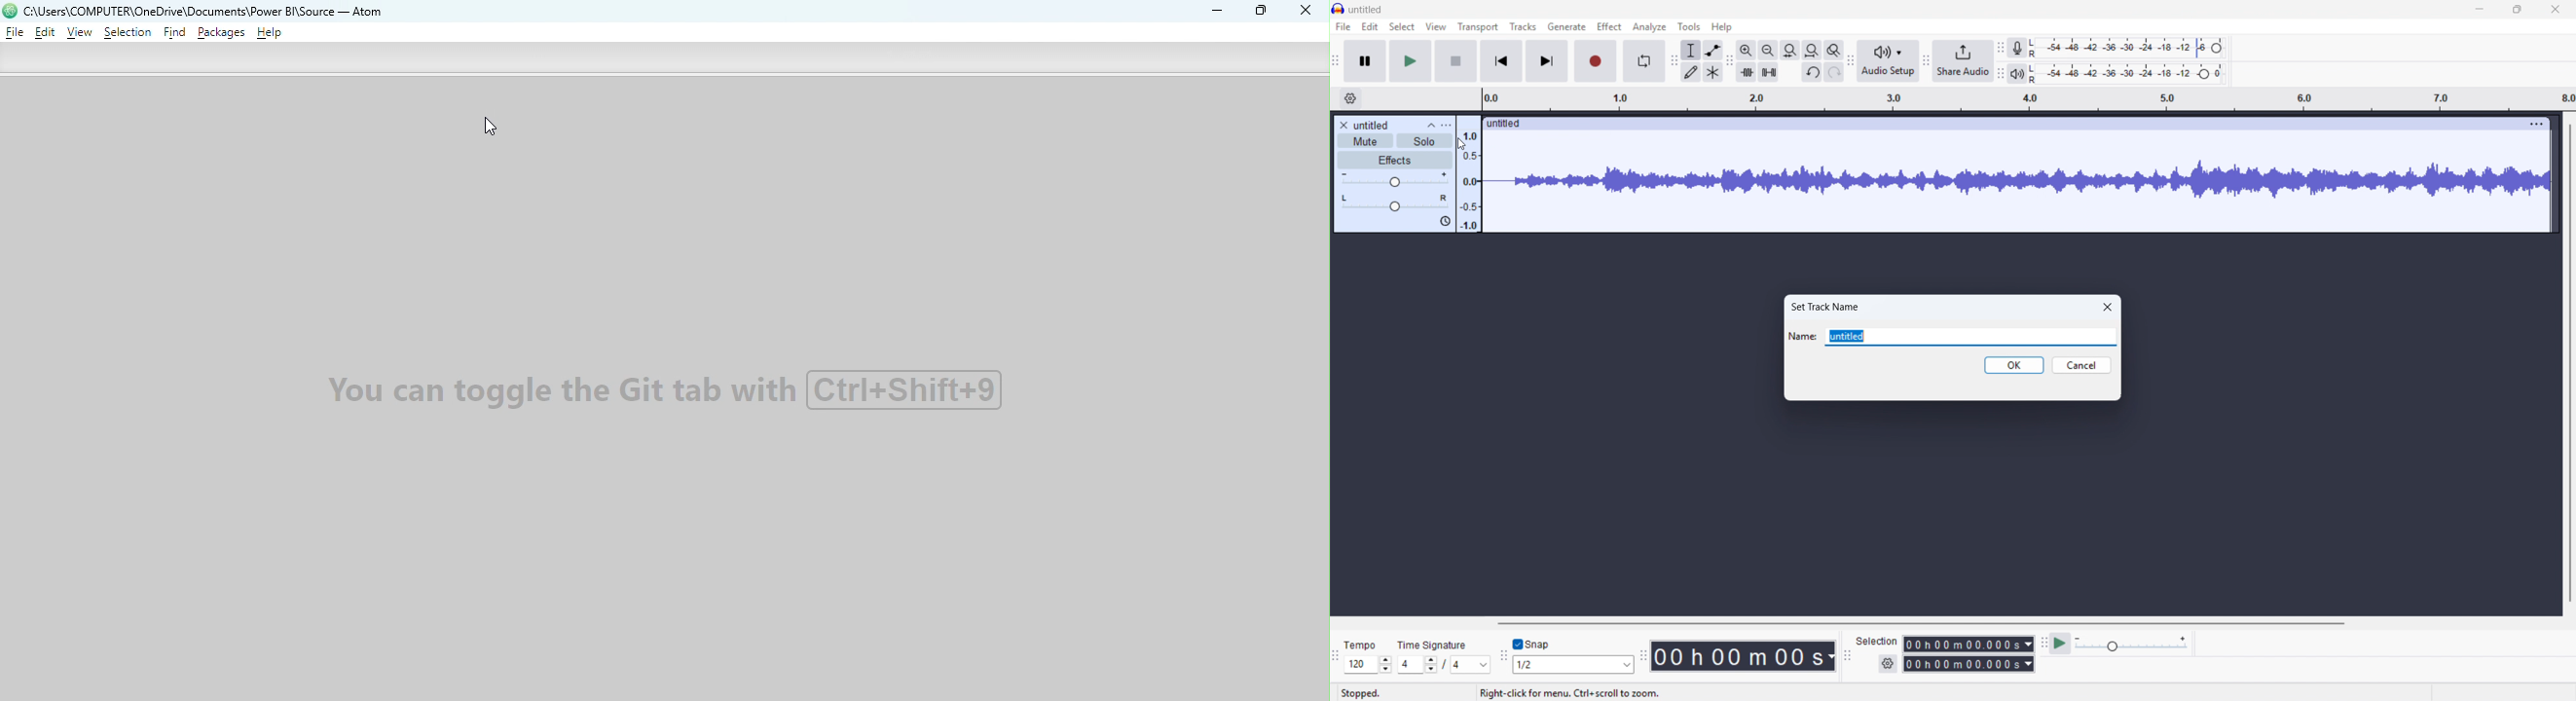 The width and height of the screenshot is (2576, 728). Describe the element at coordinates (1395, 160) in the screenshot. I see `Effects ` at that location.